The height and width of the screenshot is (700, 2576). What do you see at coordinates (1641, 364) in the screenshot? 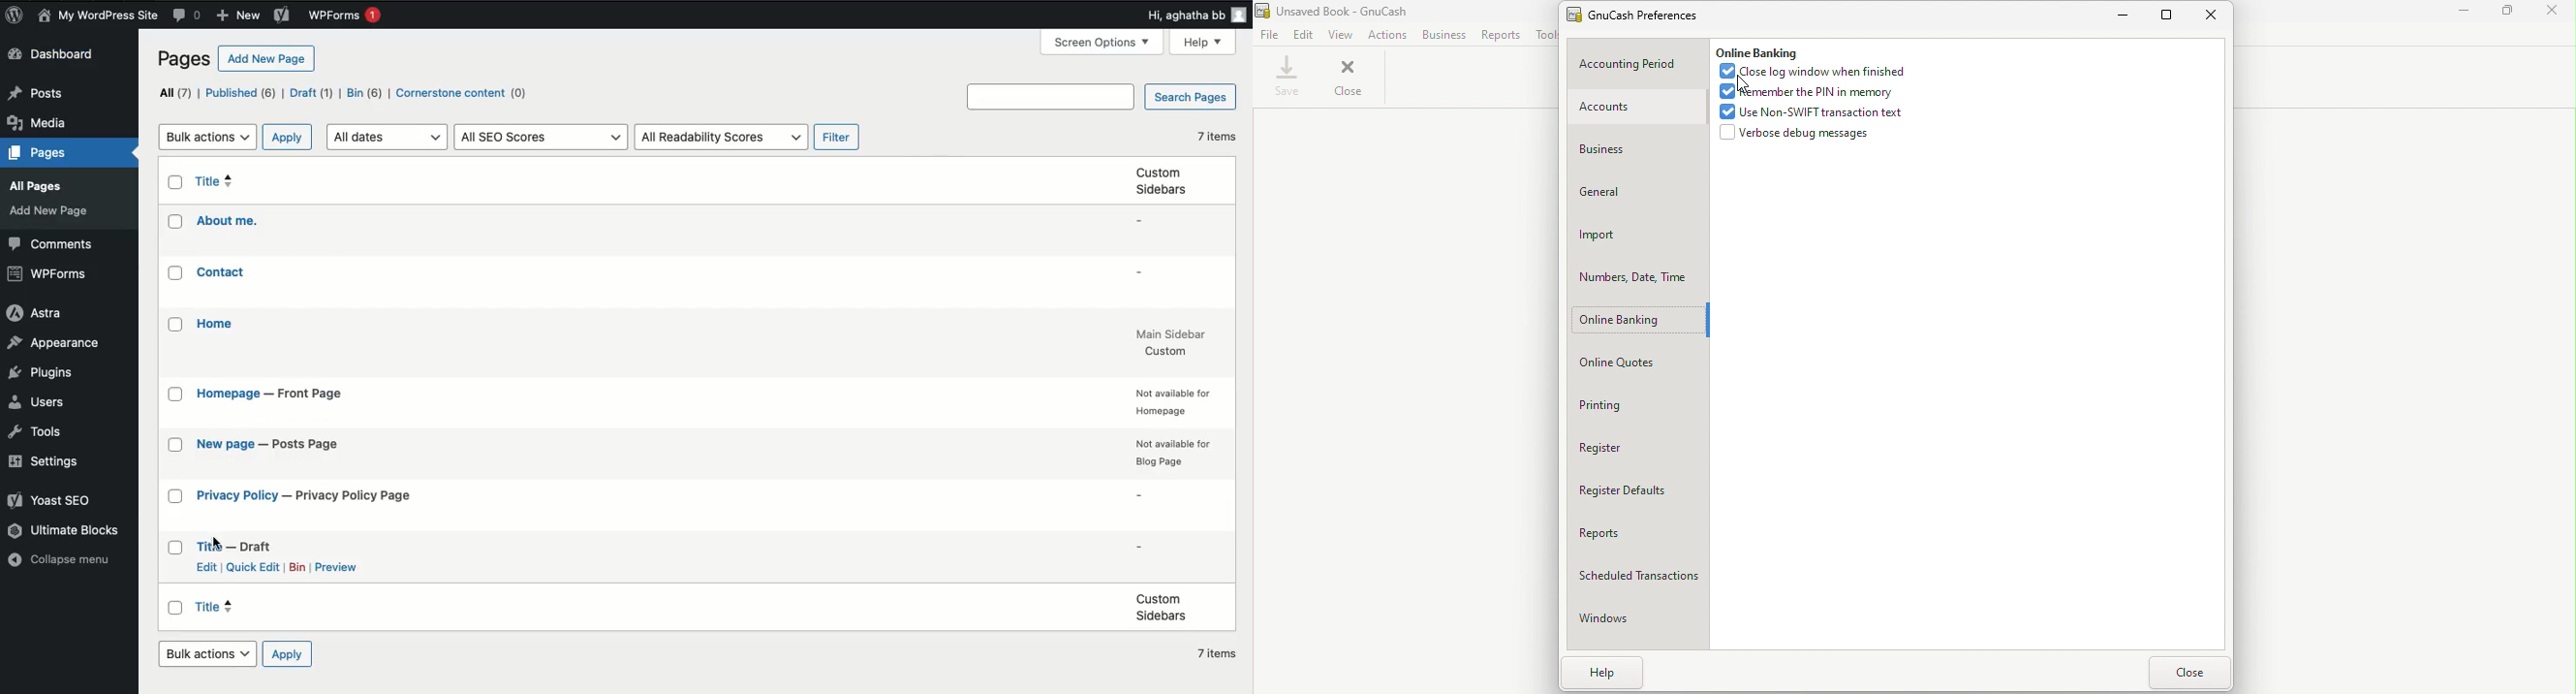
I see `Online Quotes` at bounding box center [1641, 364].